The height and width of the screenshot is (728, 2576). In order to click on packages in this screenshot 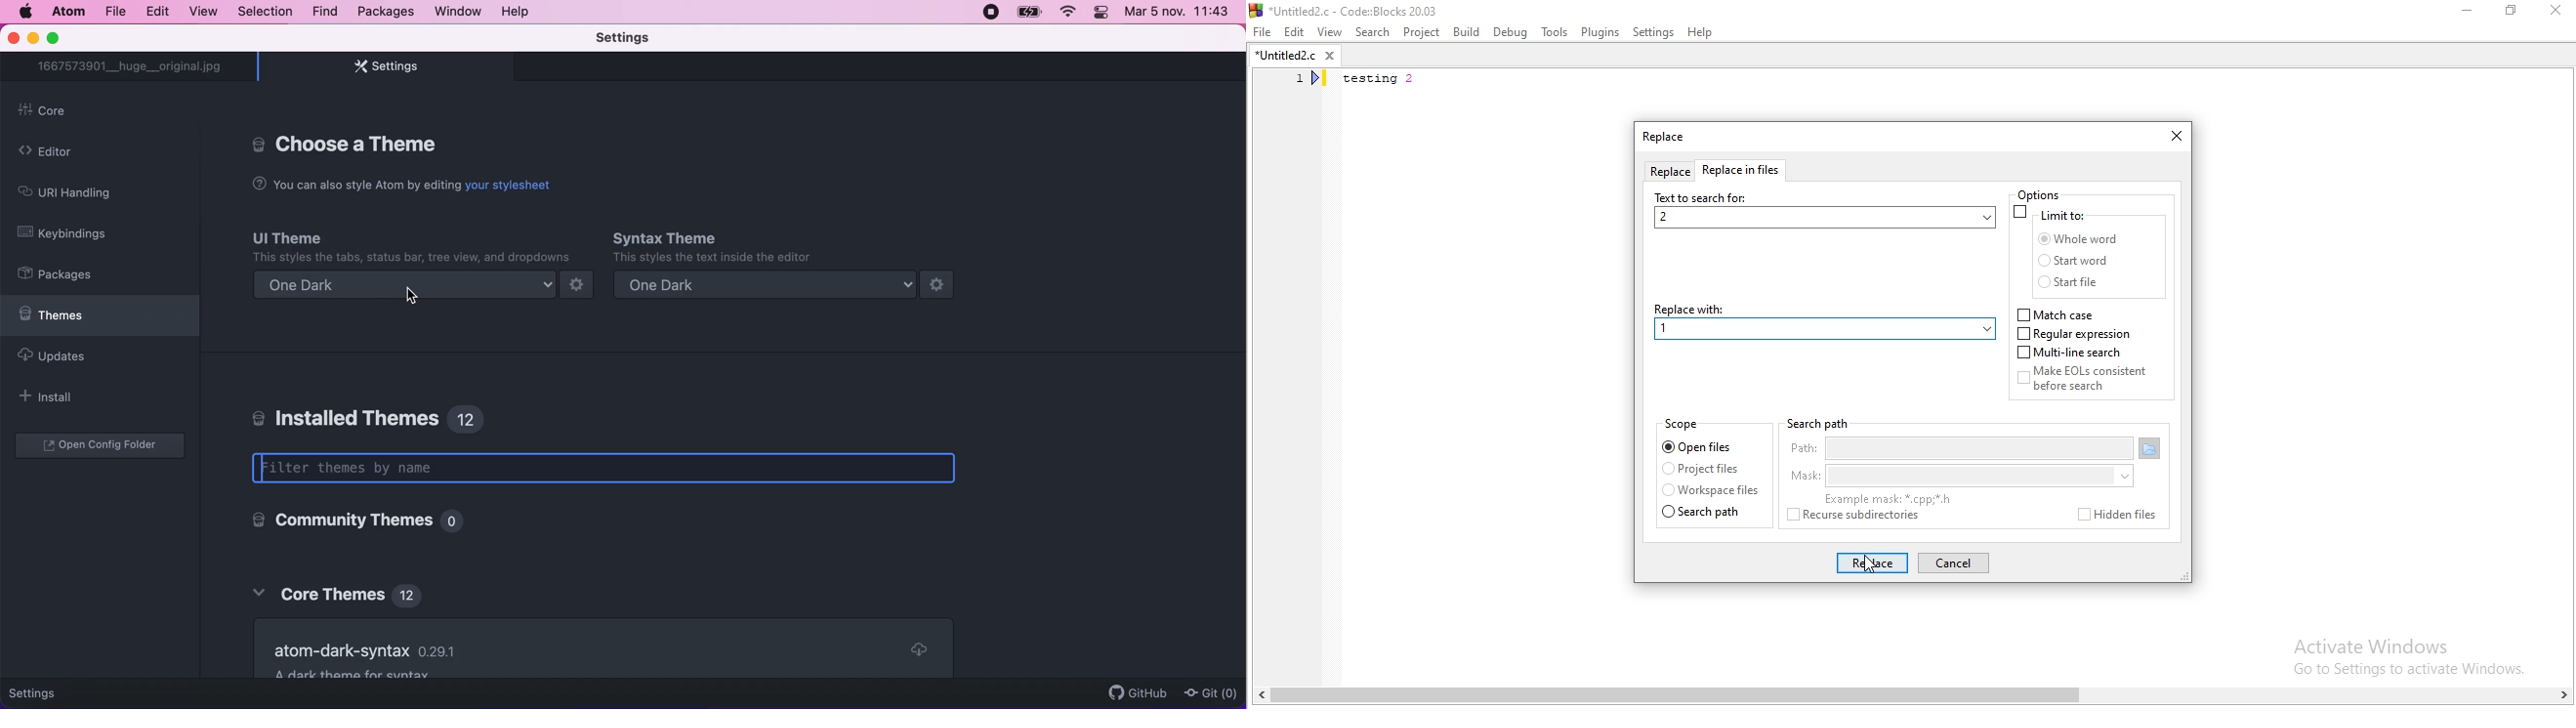, I will do `click(383, 12)`.